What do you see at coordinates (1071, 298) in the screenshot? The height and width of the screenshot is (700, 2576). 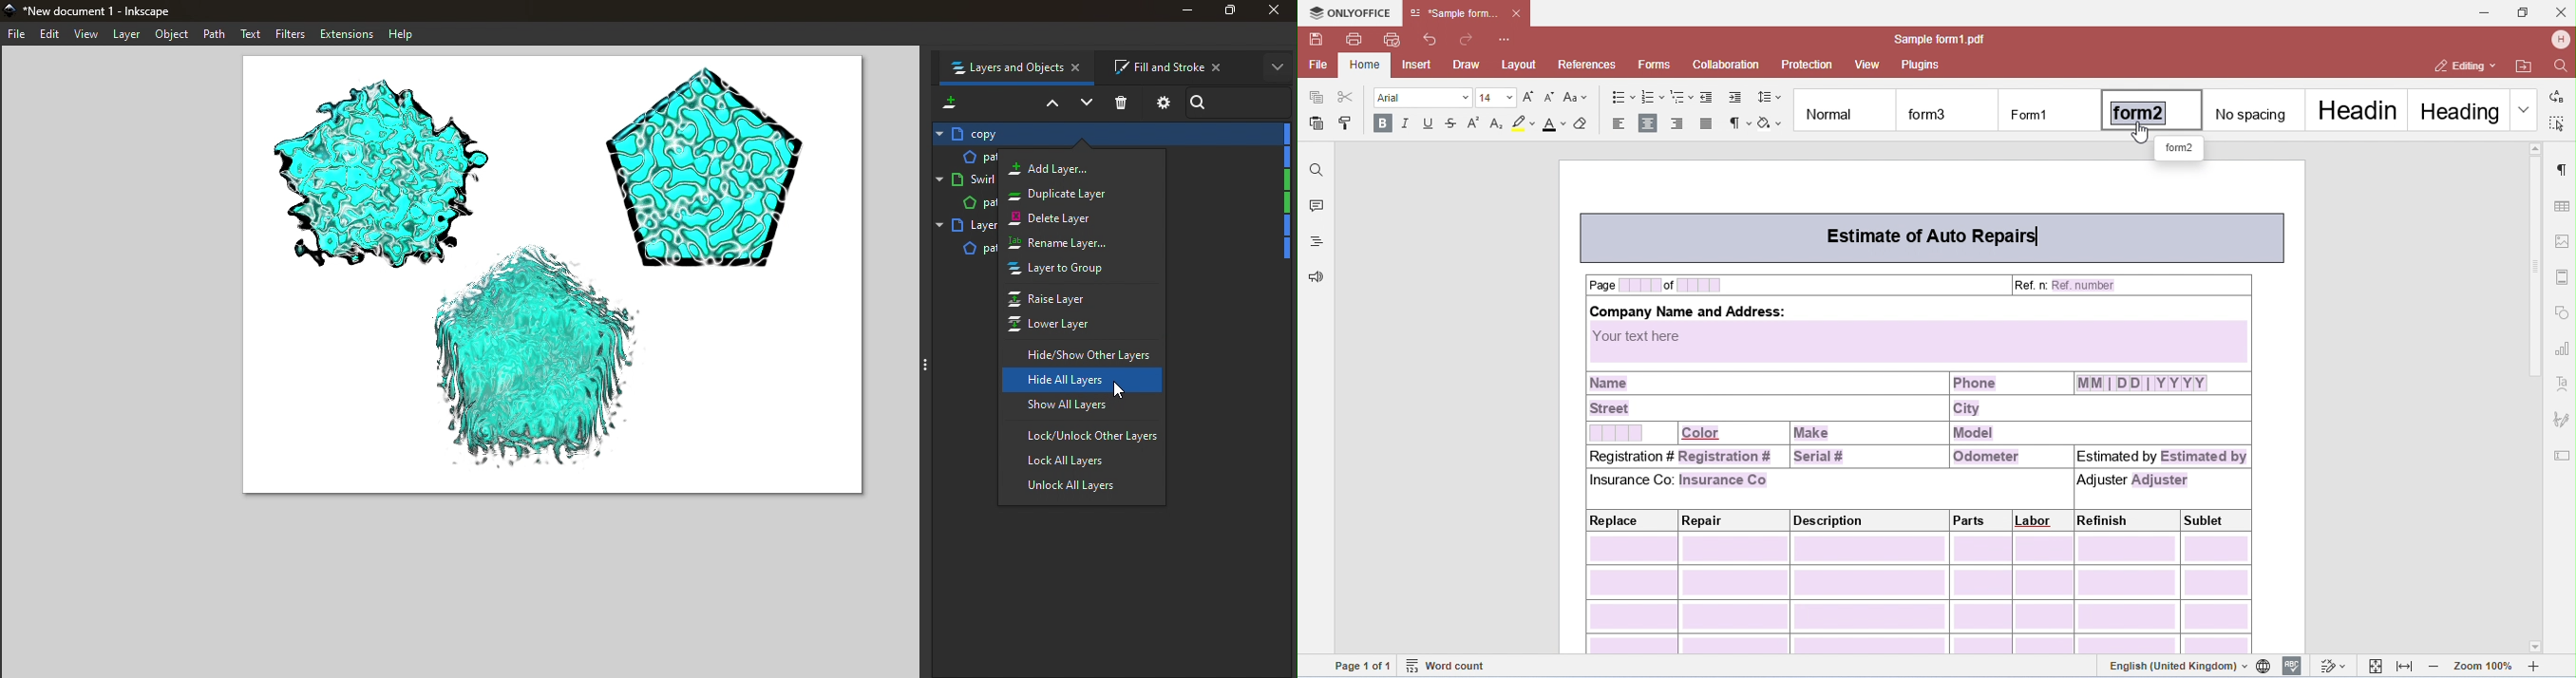 I see `Raise layer` at bounding box center [1071, 298].